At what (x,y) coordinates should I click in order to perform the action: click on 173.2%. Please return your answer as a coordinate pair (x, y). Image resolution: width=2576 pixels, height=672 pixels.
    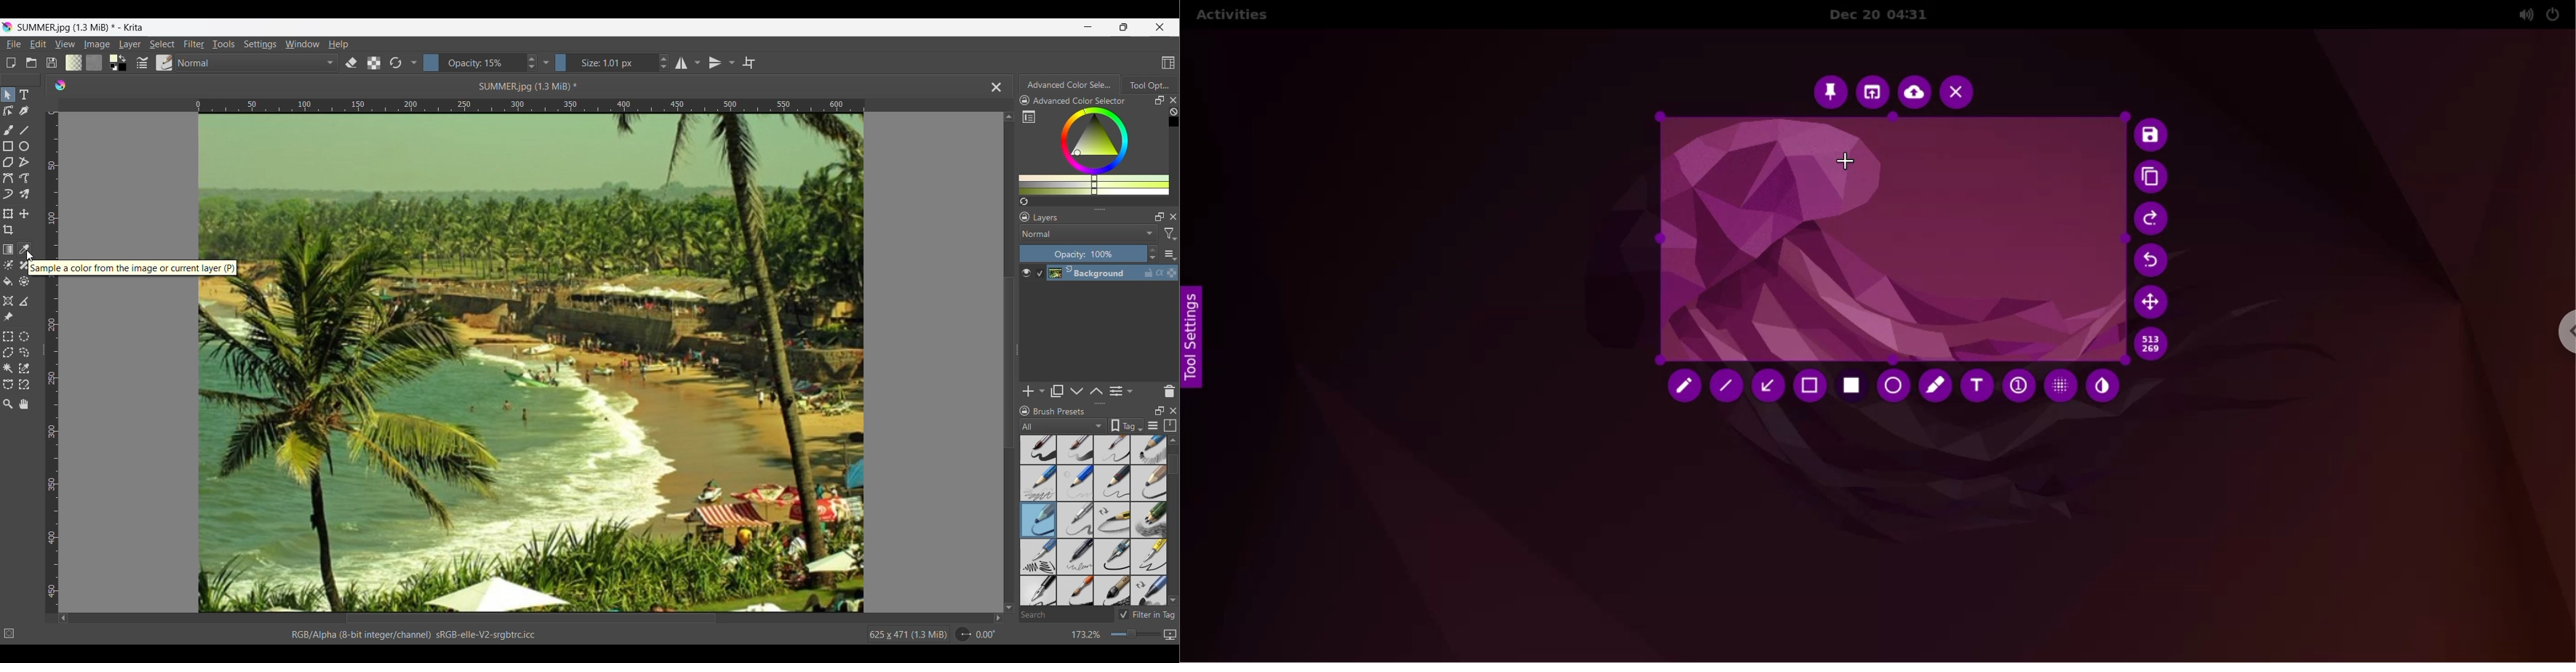
    Looking at the image, I should click on (1087, 635).